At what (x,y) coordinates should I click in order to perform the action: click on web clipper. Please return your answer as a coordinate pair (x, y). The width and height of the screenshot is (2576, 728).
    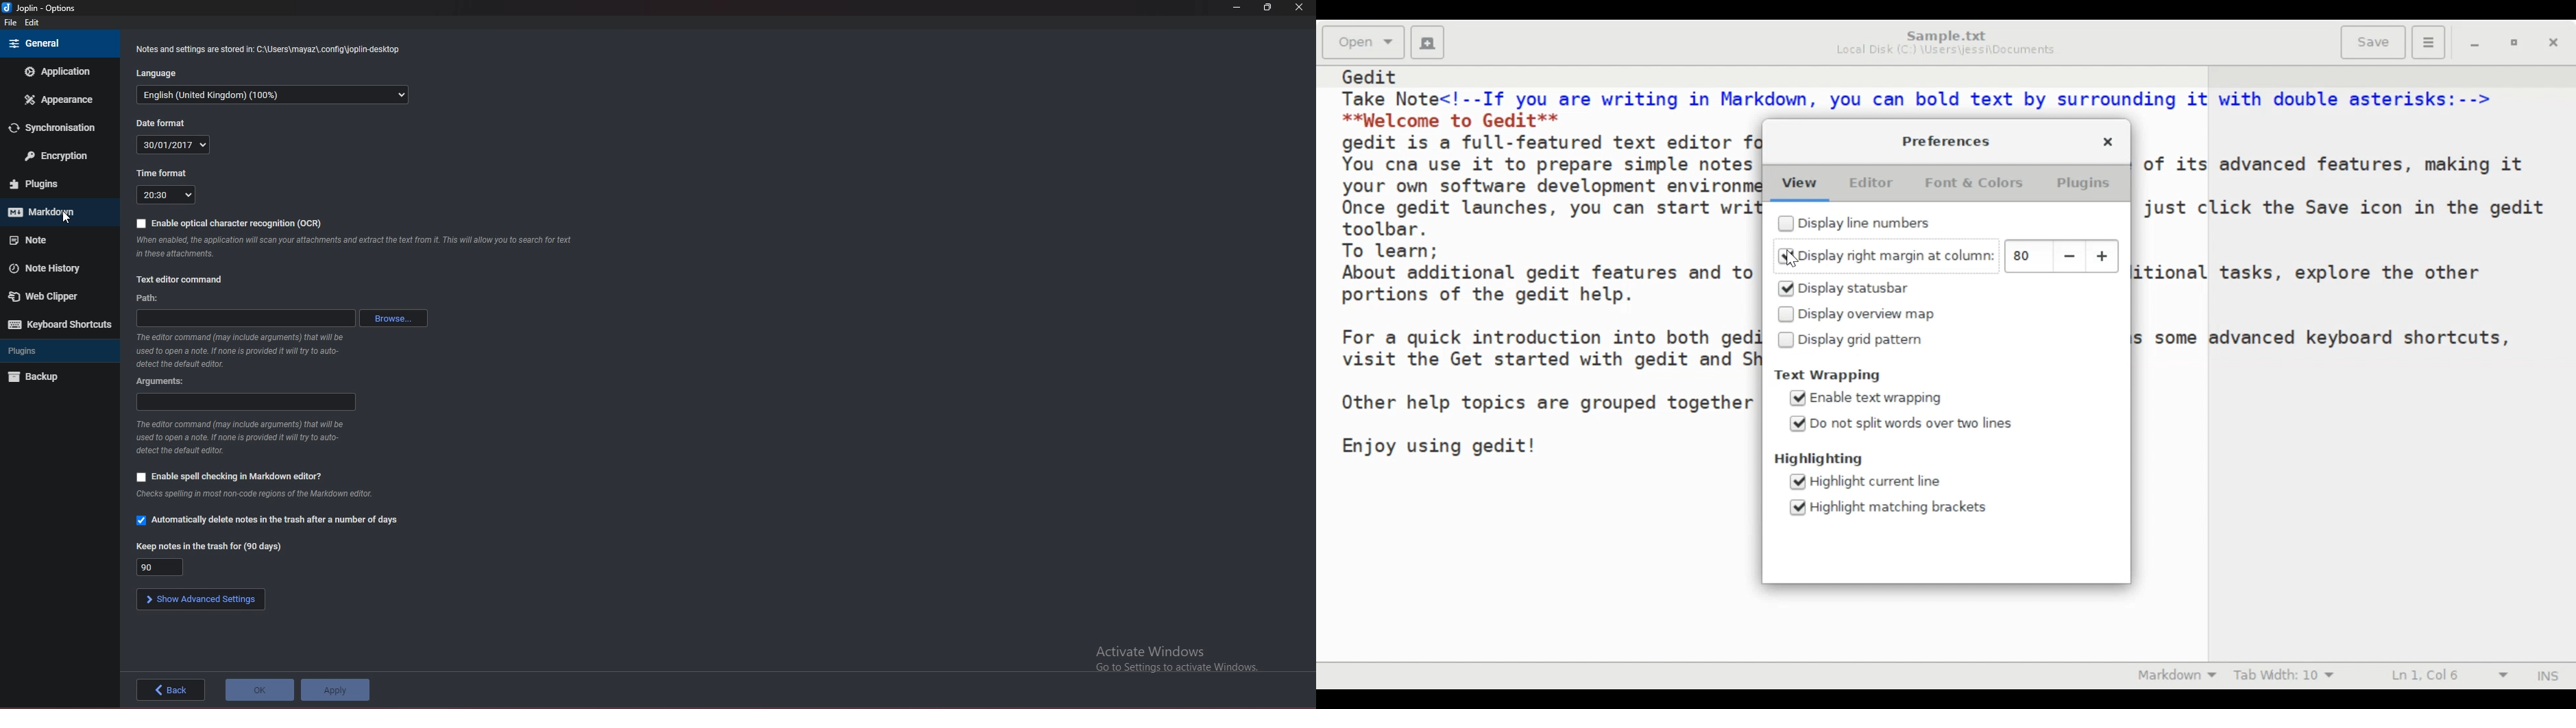
    Looking at the image, I should click on (53, 296).